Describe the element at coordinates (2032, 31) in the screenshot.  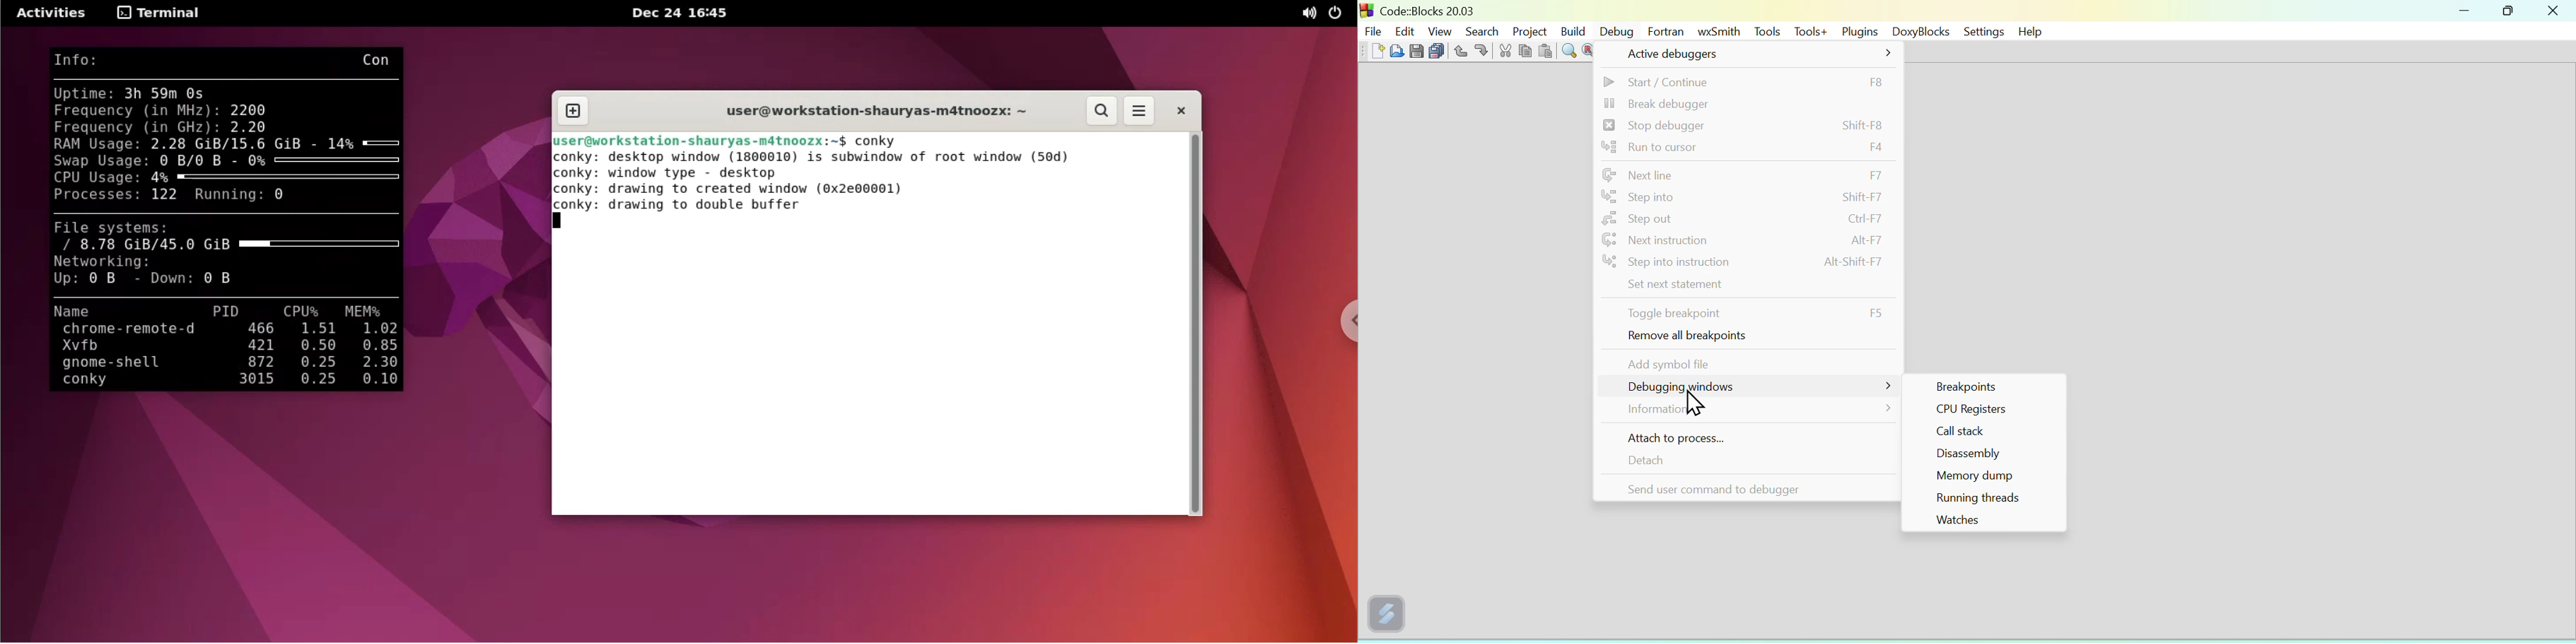
I see `help` at that location.